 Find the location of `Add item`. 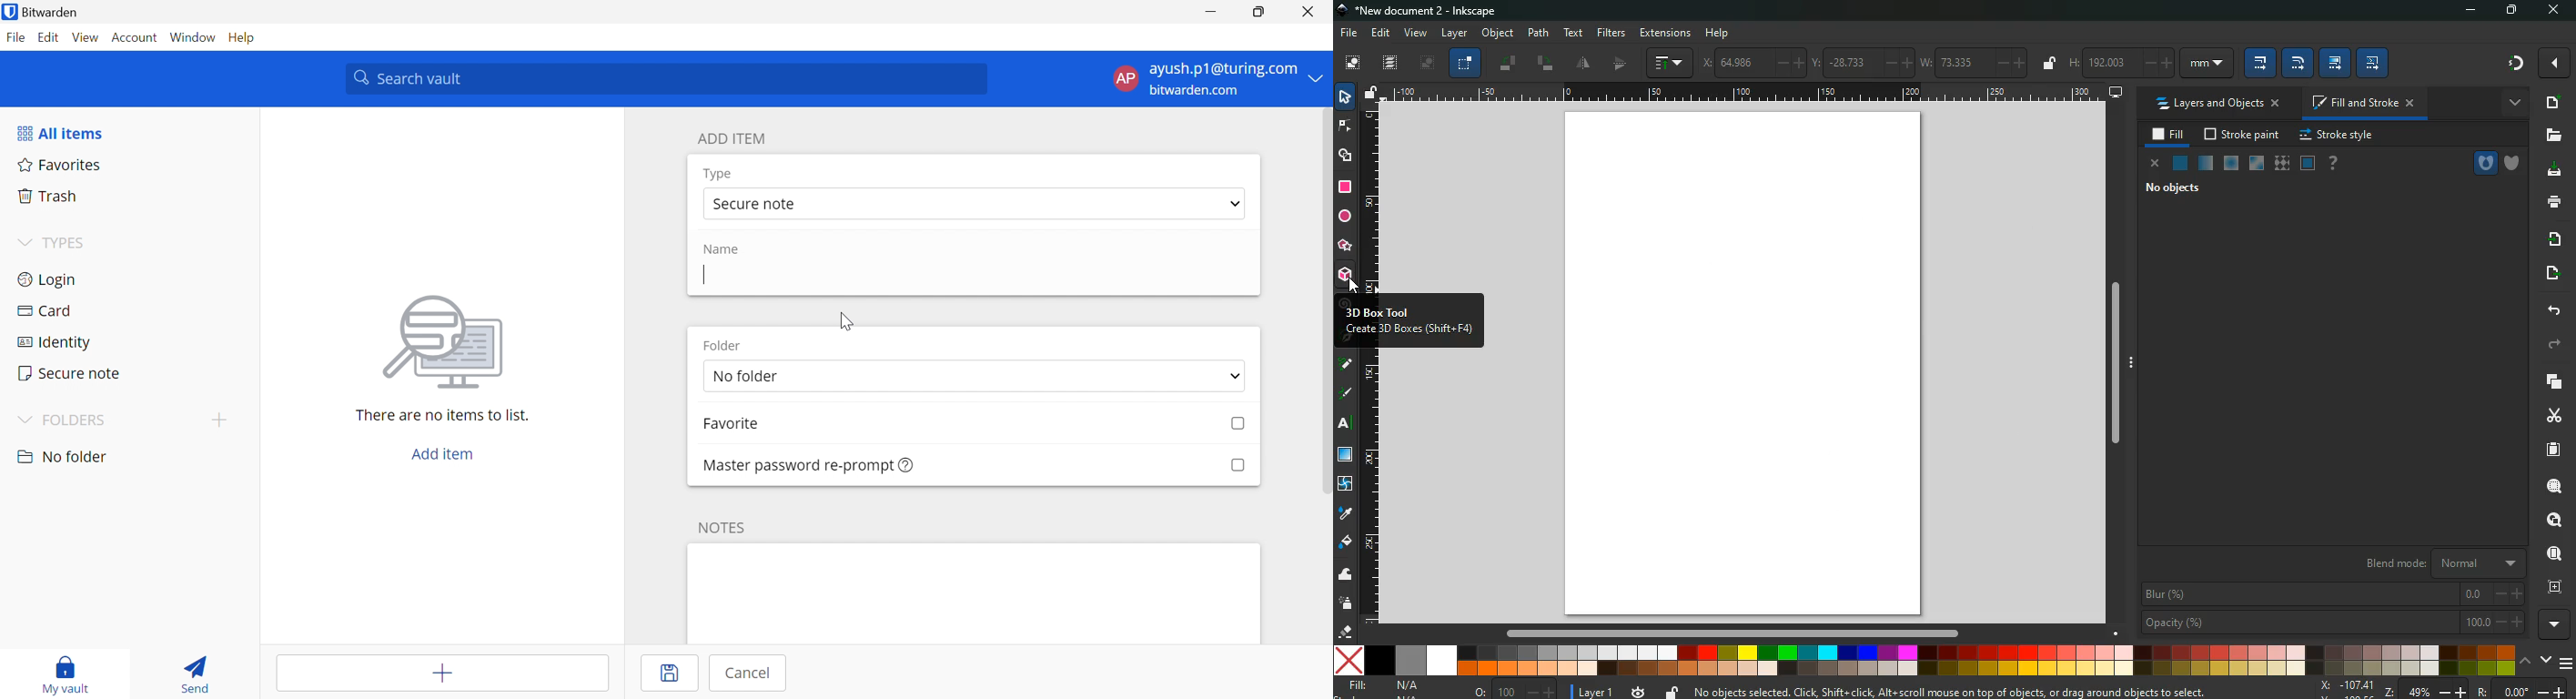

Add item is located at coordinates (443, 456).